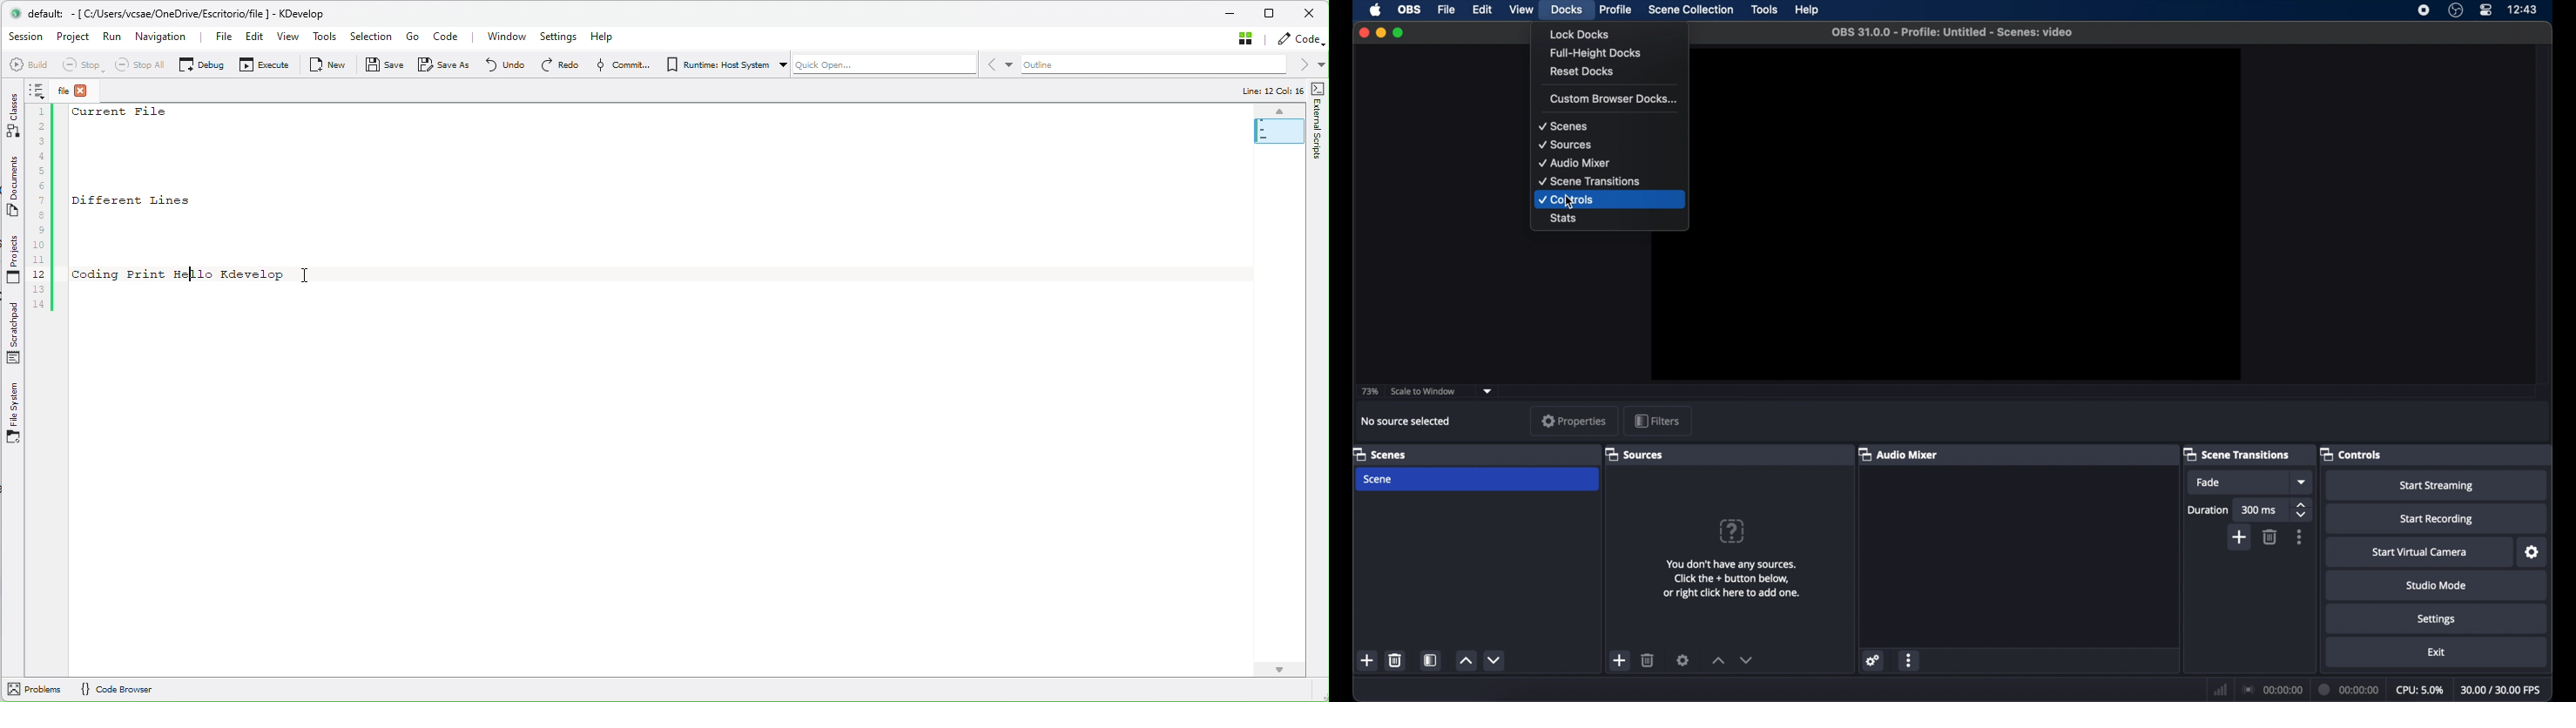 The height and width of the screenshot is (728, 2576). I want to click on dropdown, so click(2303, 482).